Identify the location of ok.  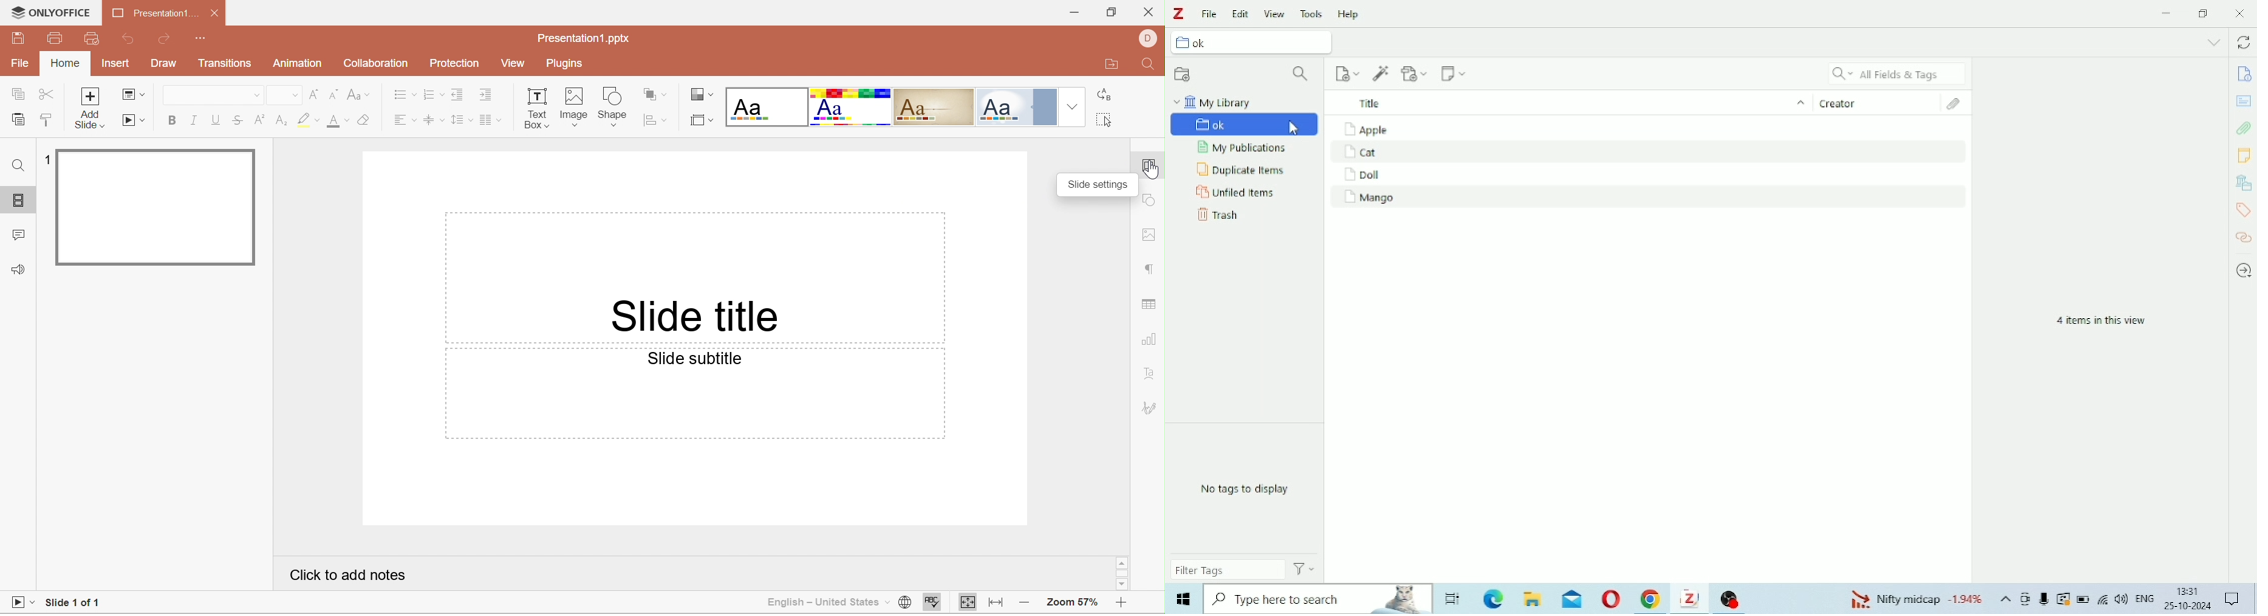
(1252, 41).